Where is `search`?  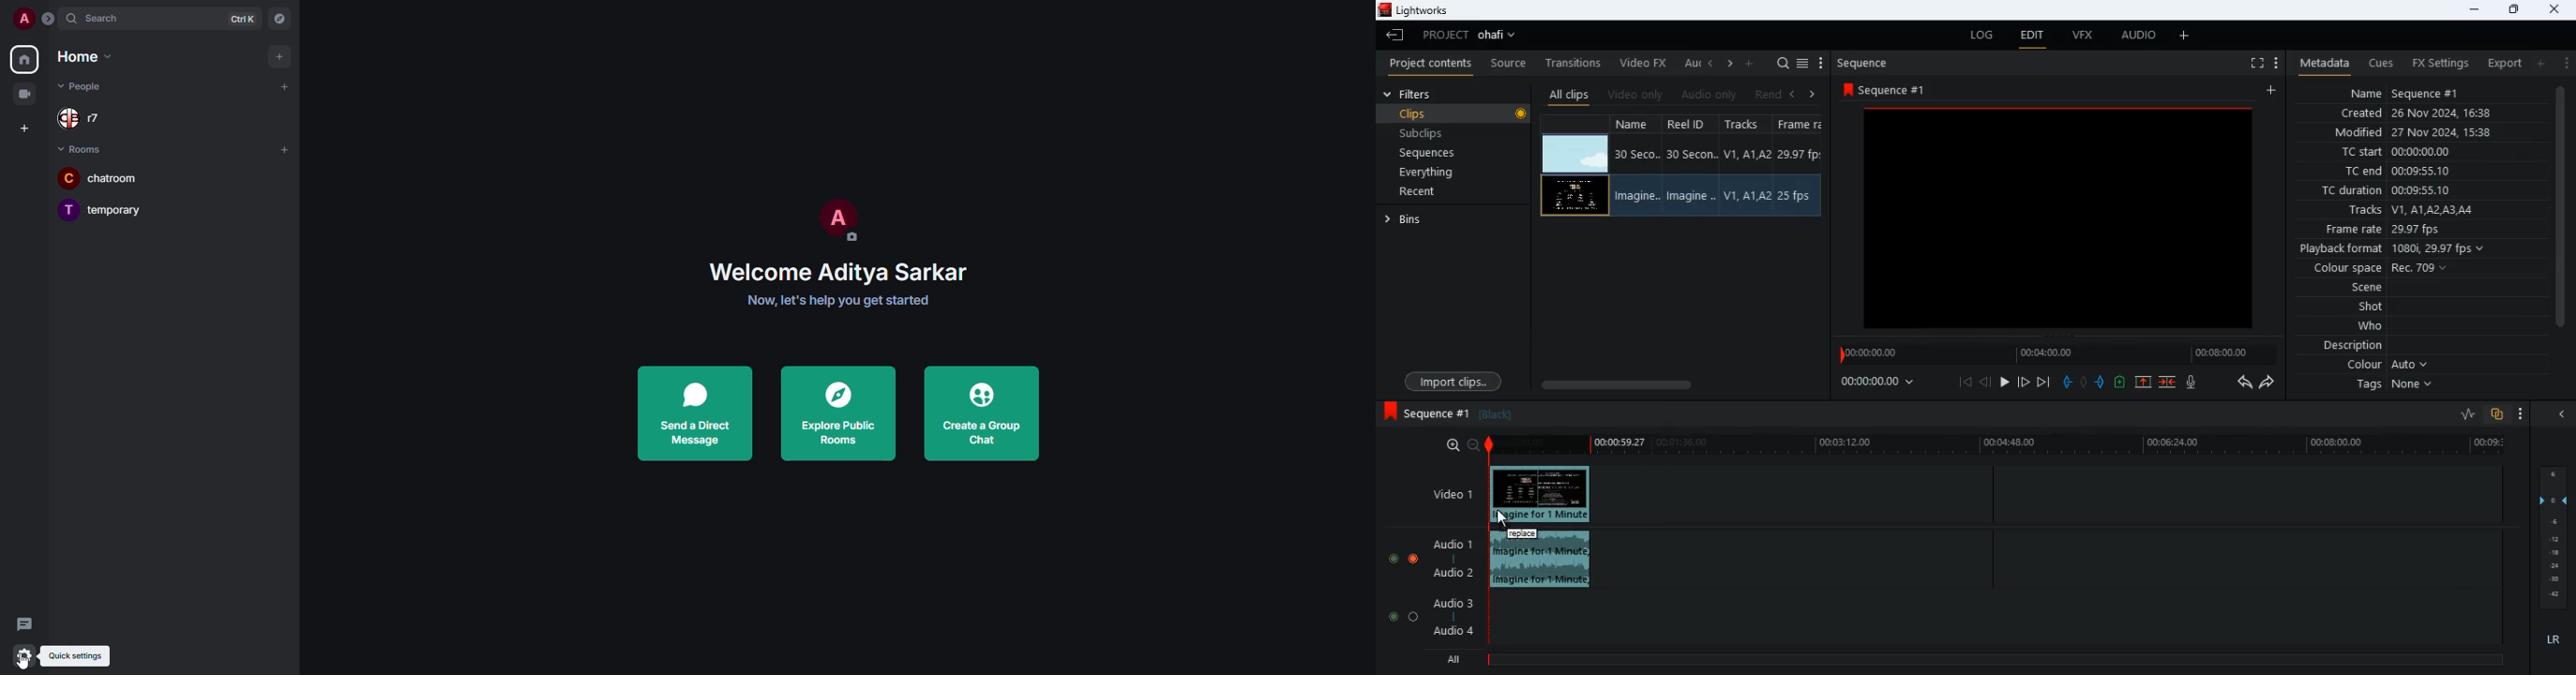 search is located at coordinates (96, 19).